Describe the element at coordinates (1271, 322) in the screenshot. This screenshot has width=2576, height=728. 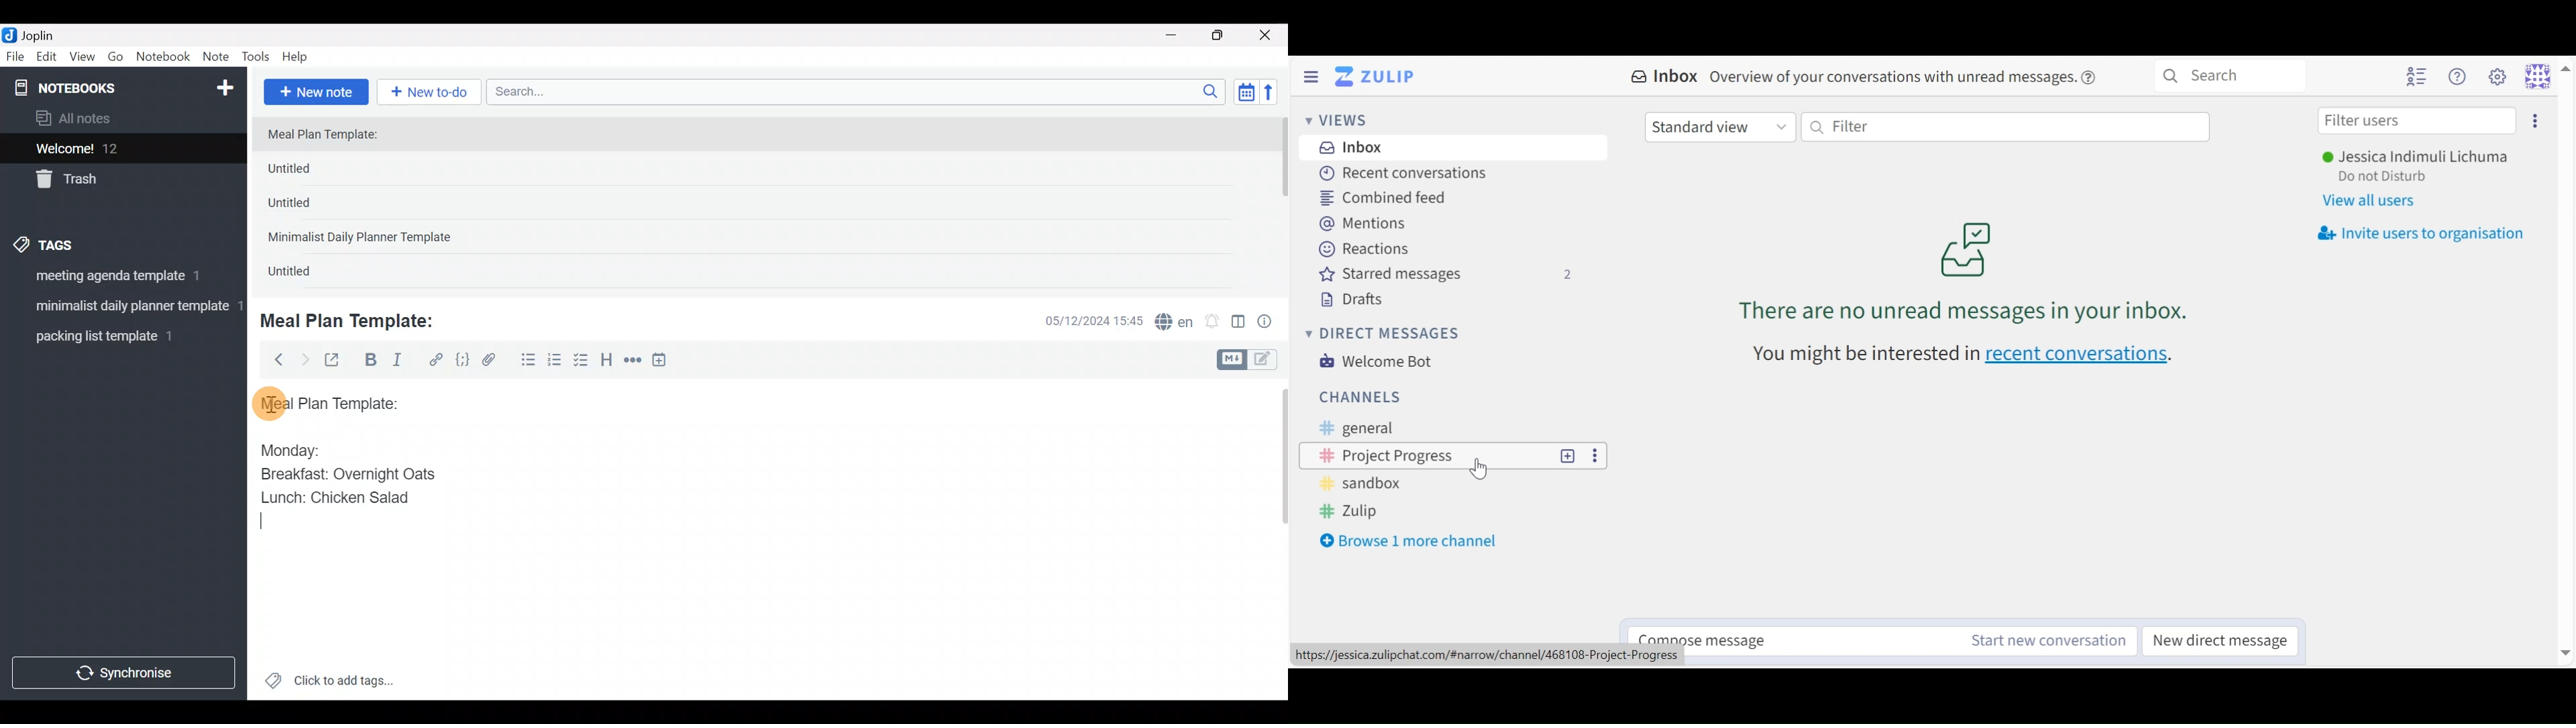
I see `Note properties` at that location.